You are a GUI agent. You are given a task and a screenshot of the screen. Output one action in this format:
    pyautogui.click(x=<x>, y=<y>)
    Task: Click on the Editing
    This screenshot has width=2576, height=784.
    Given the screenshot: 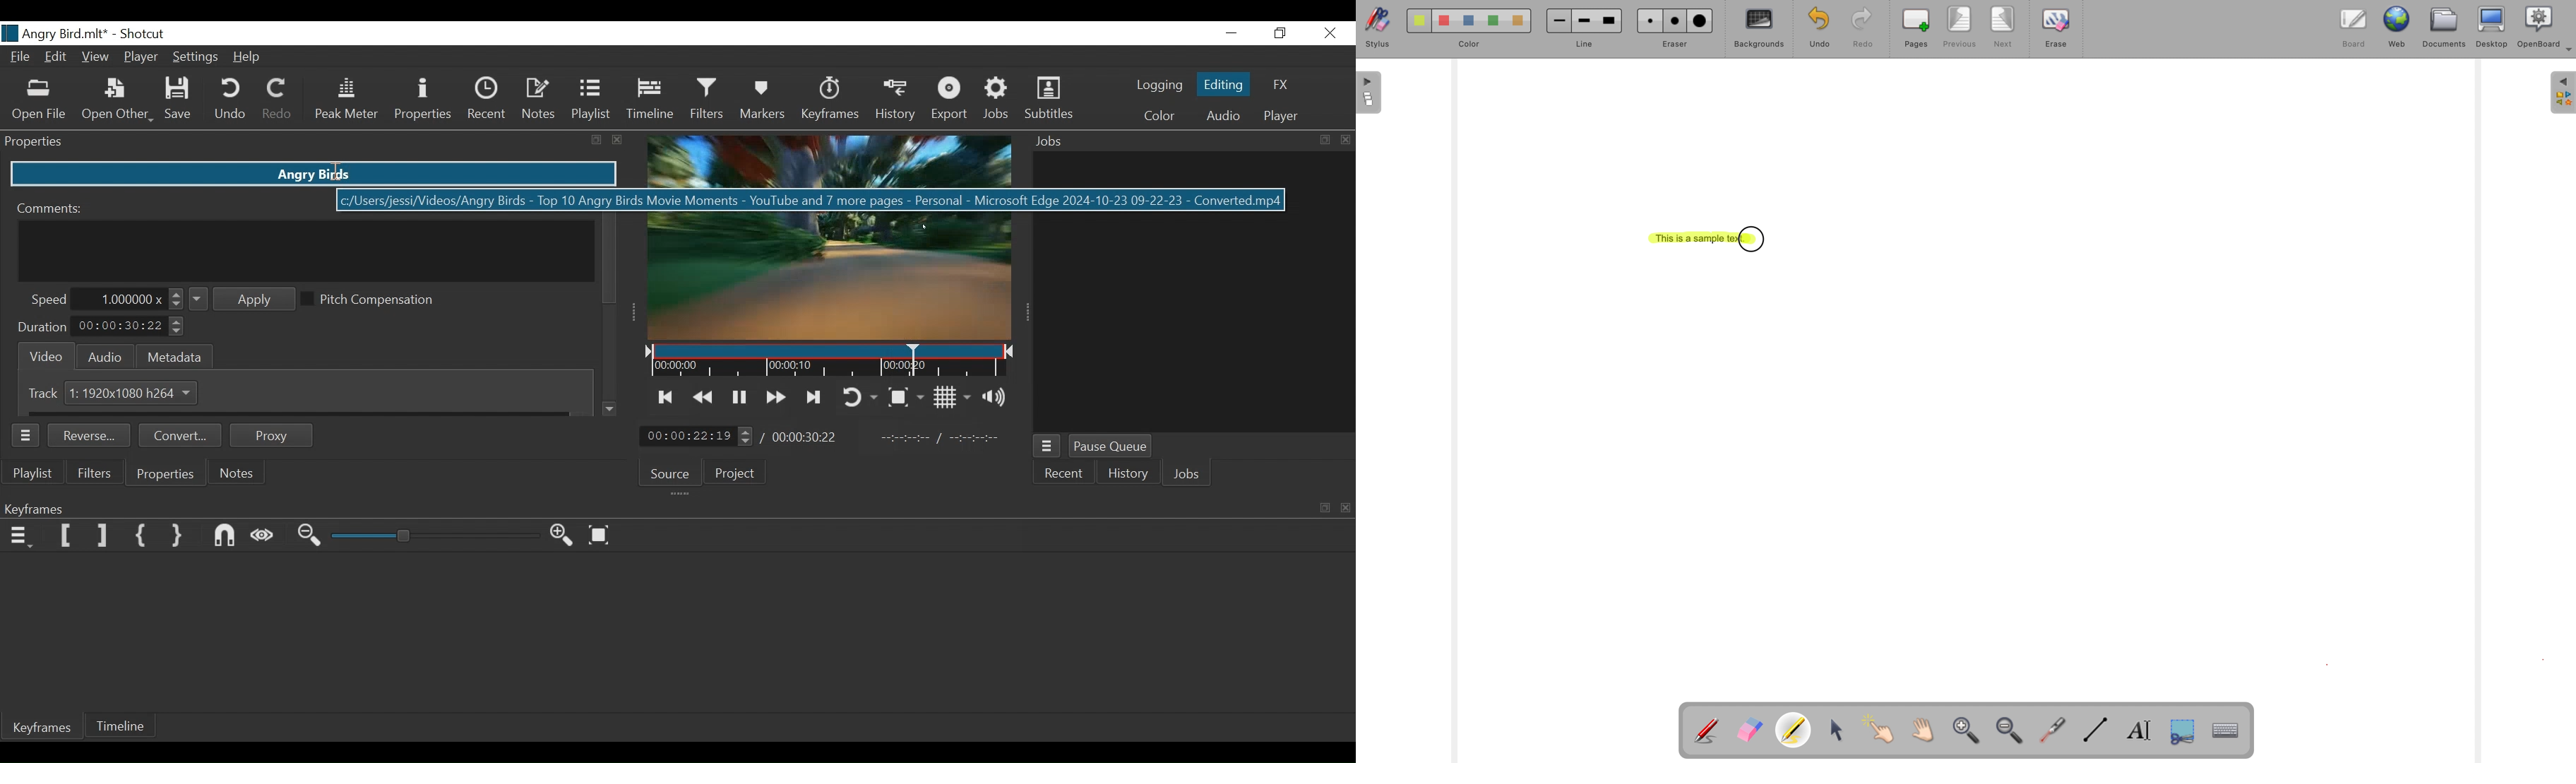 What is the action you would take?
    pyautogui.click(x=1222, y=83)
    